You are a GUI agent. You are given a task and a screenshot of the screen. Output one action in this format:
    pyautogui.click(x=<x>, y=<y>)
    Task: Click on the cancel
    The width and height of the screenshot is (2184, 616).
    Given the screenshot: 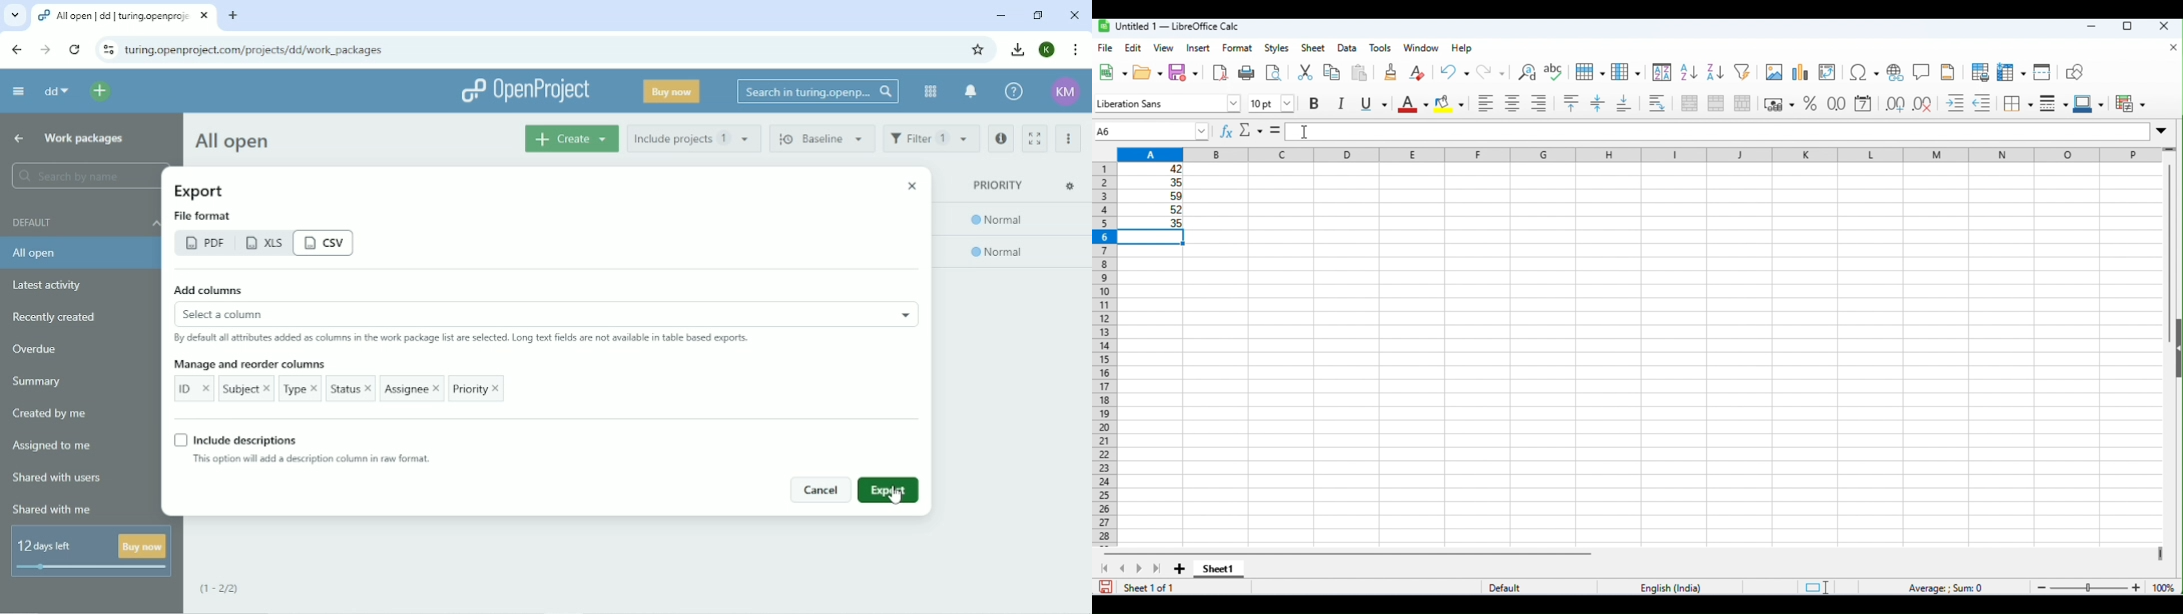 What is the action you would take?
    pyautogui.click(x=820, y=494)
    